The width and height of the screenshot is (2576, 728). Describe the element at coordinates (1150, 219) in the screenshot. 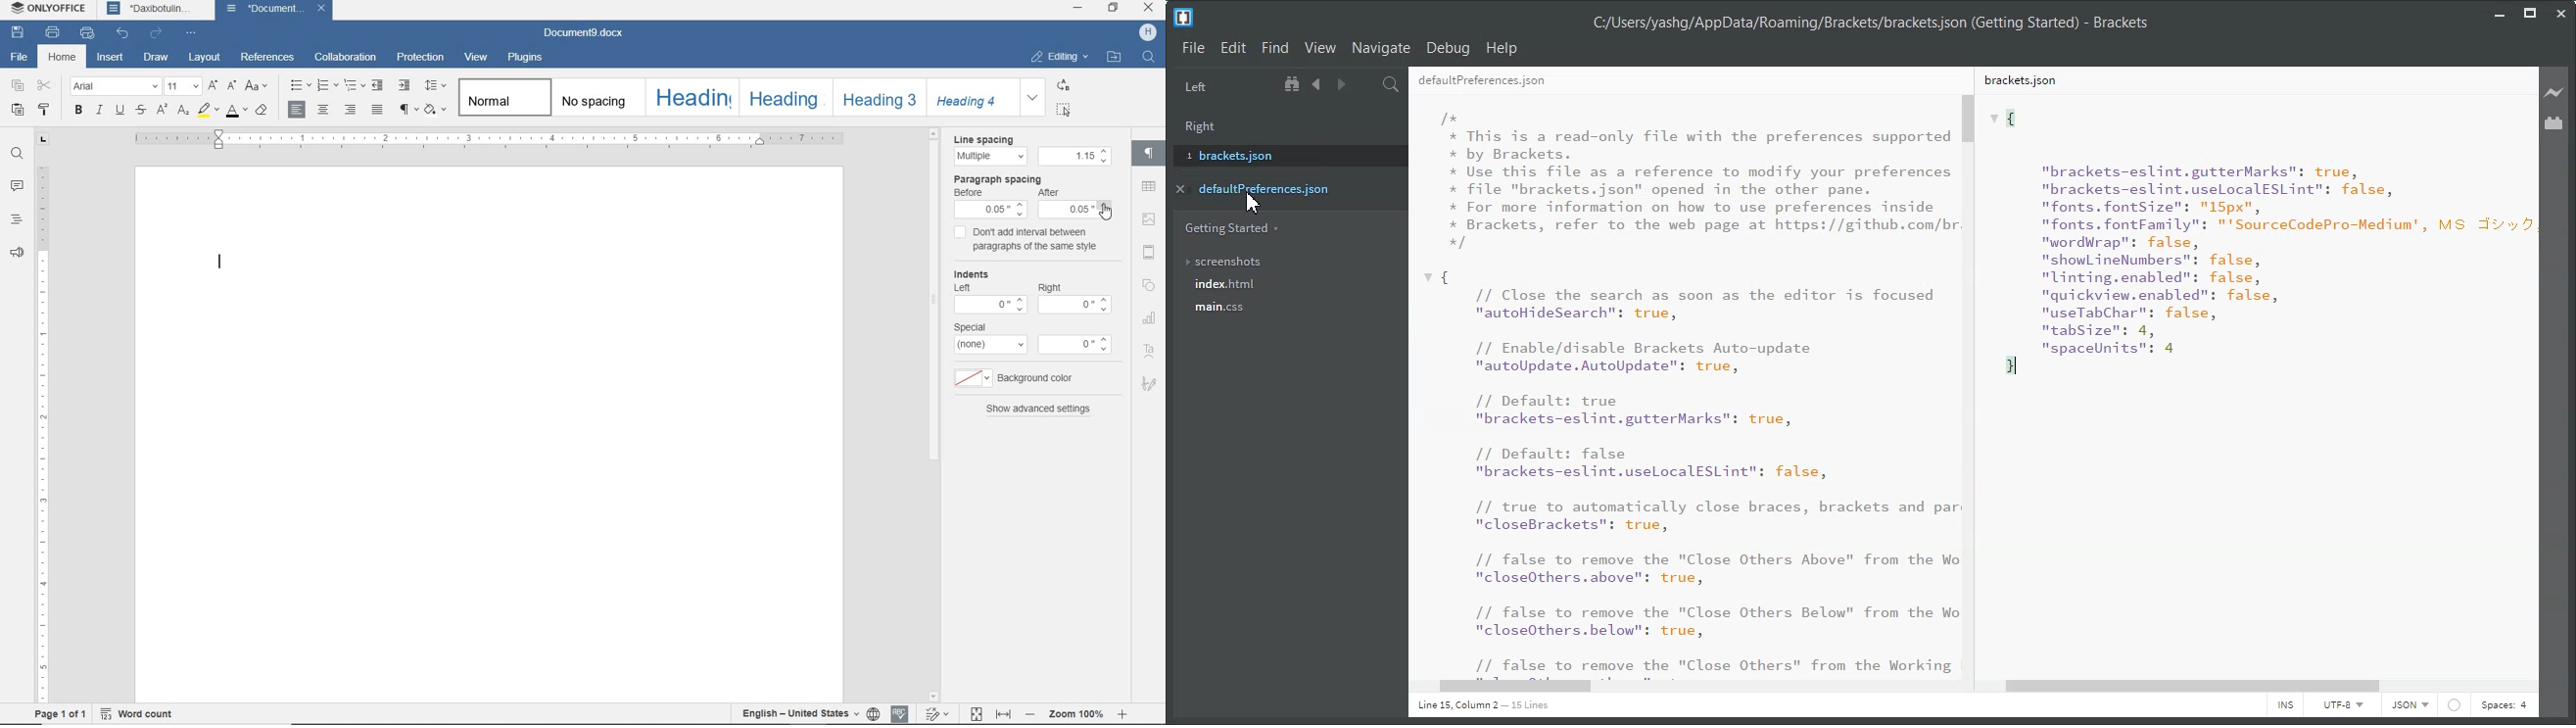

I see `image` at that location.